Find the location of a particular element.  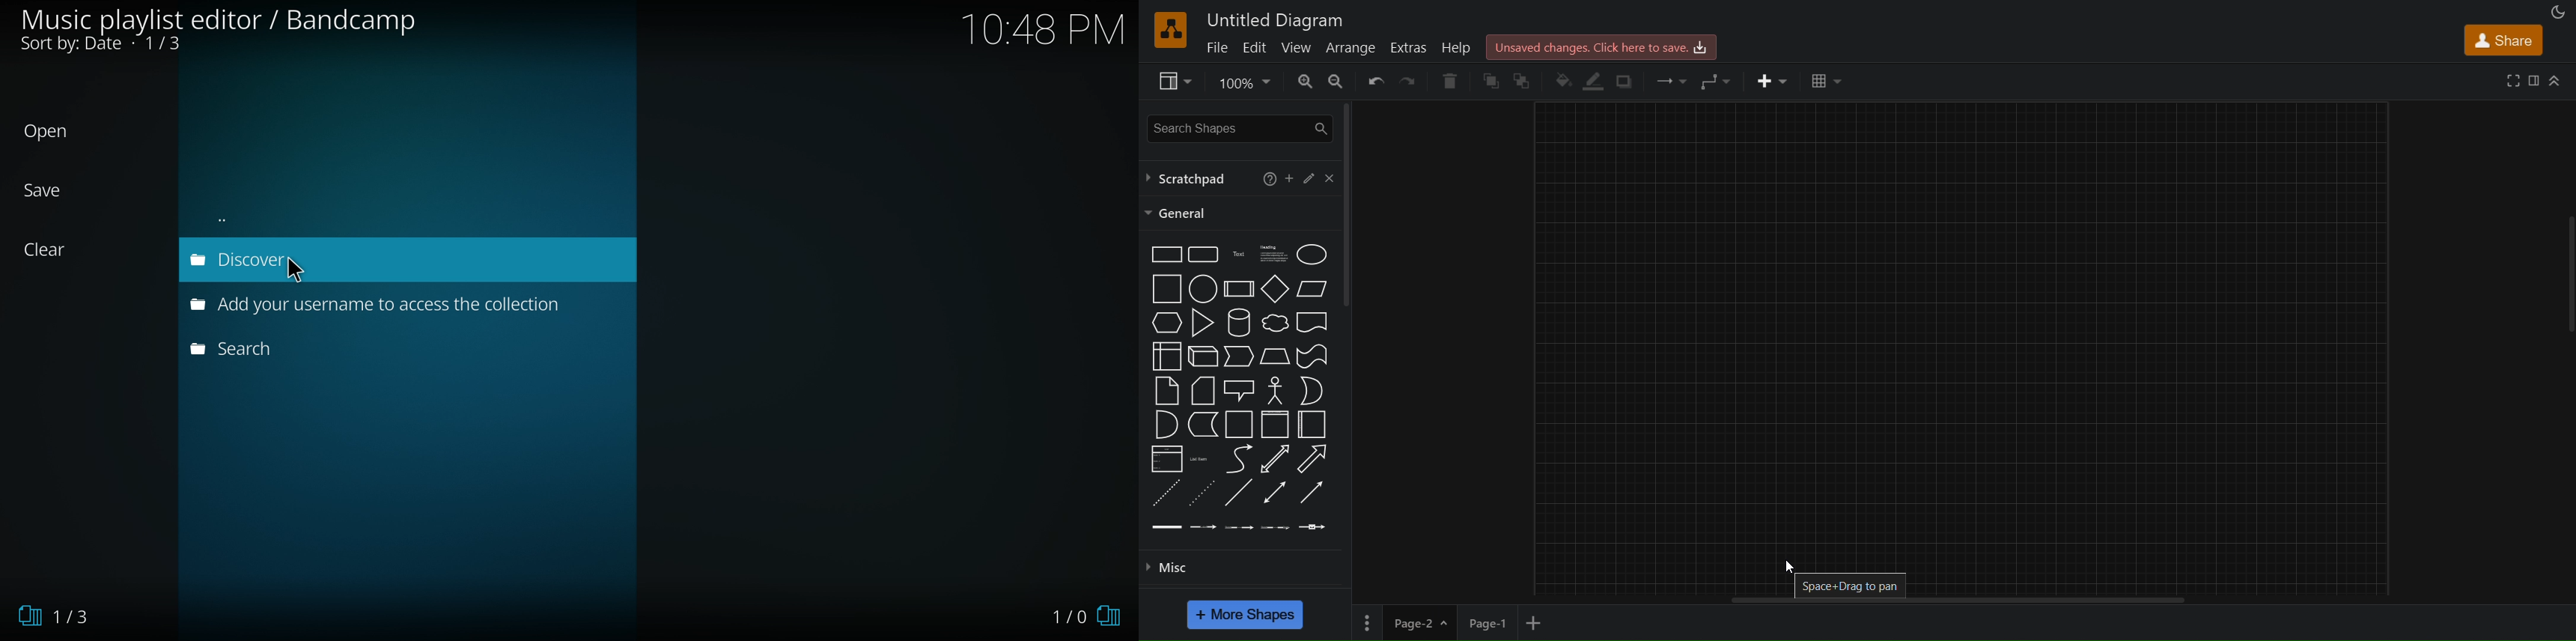

dashed line is located at coordinates (1163, 492).